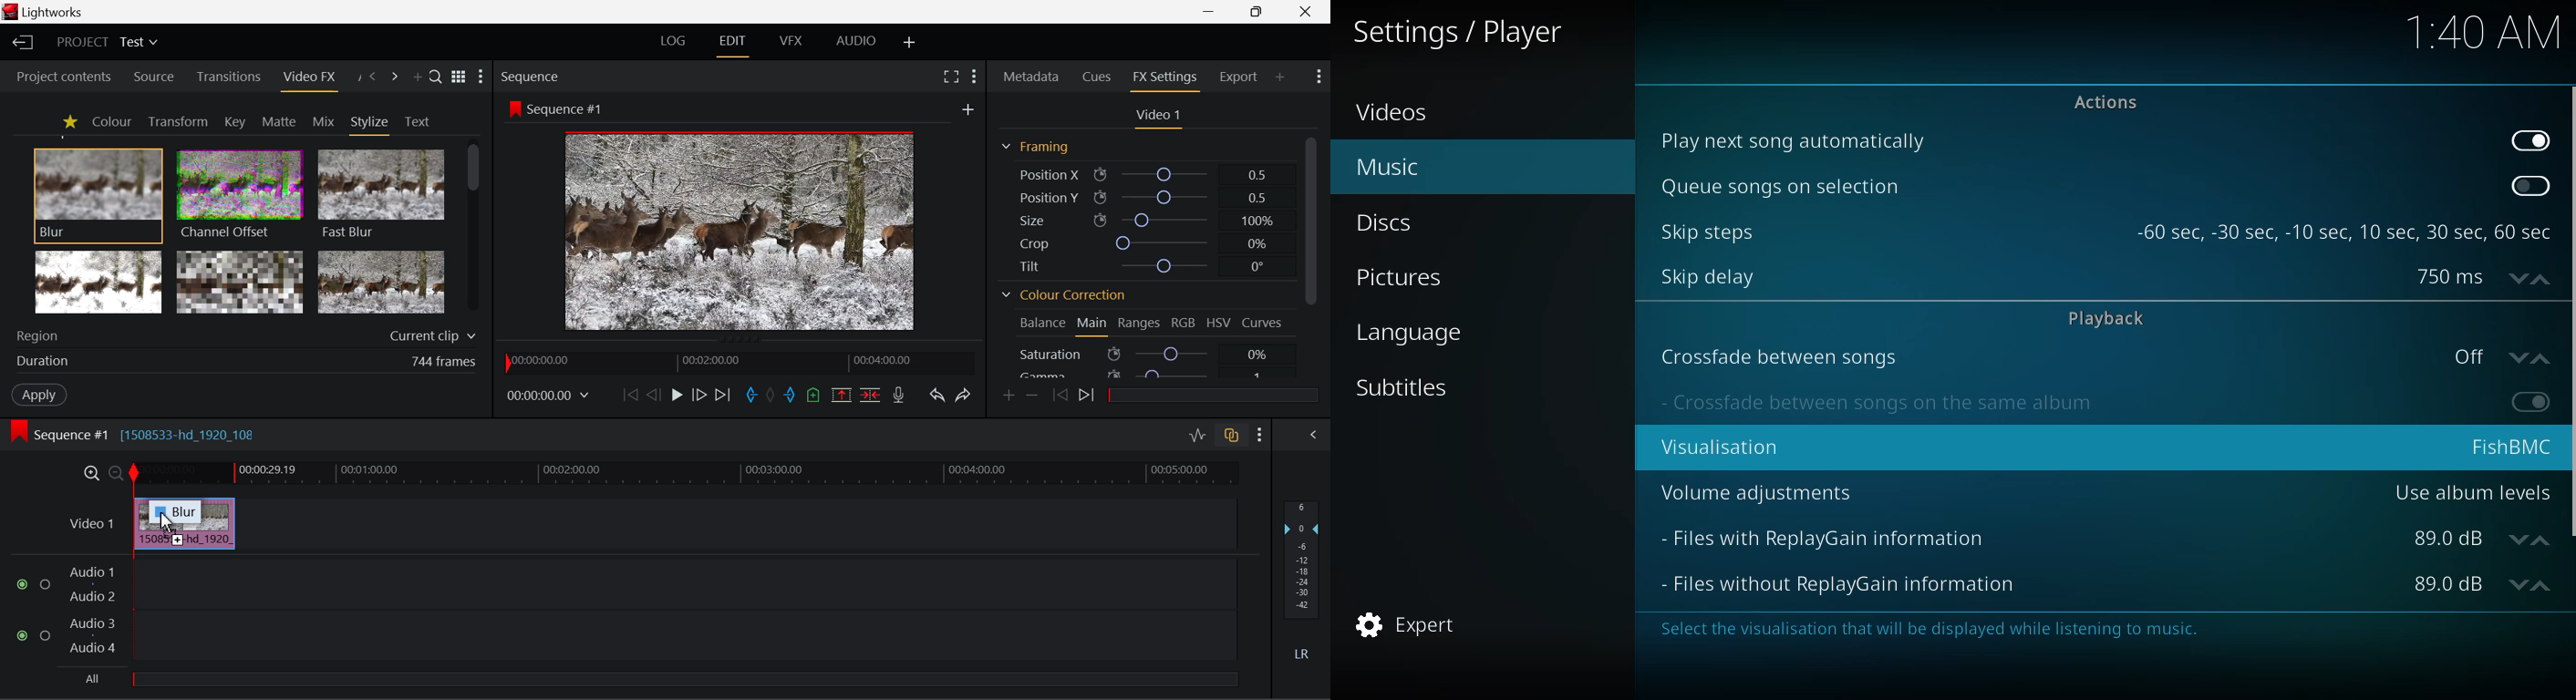 The width and height of the screenshot is (2576, 700). I want to click on cursor, so click(166, 521).